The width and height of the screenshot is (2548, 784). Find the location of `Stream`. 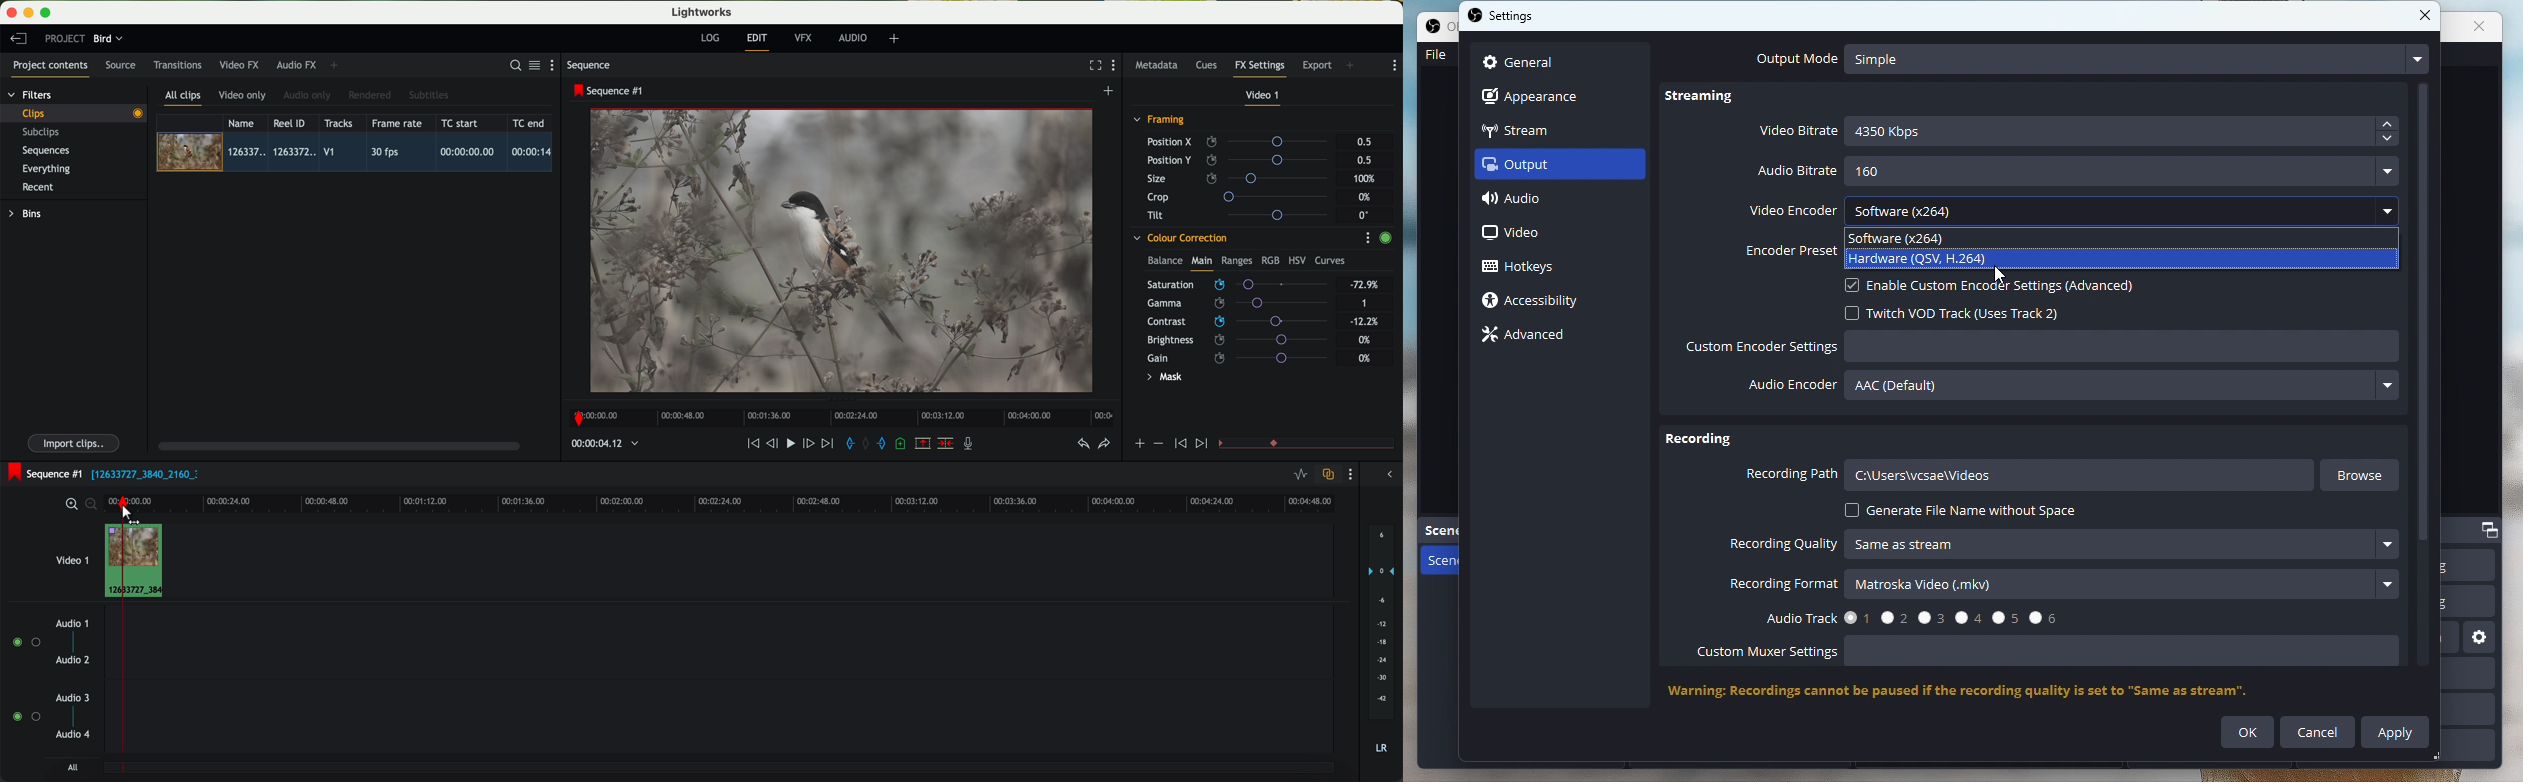

Stream is located at coordinates (1539, 129).